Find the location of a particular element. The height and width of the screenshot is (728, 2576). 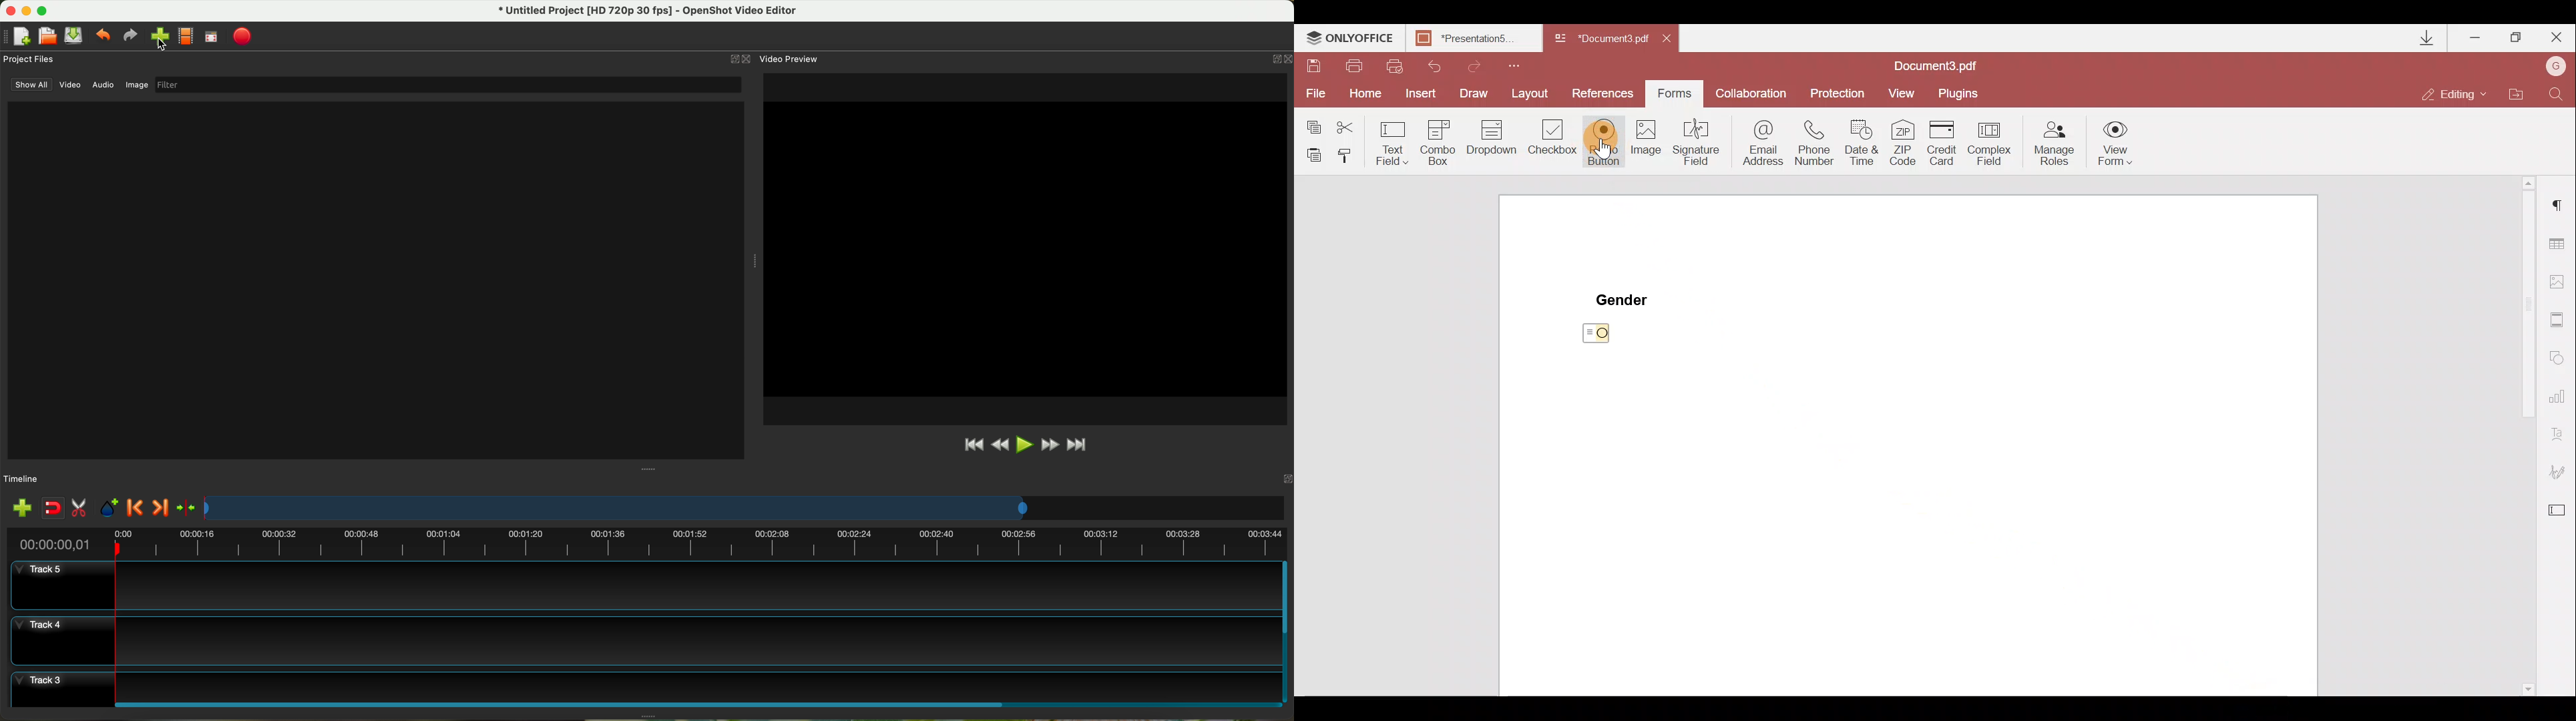

View is located at coordinates (1908, 91).